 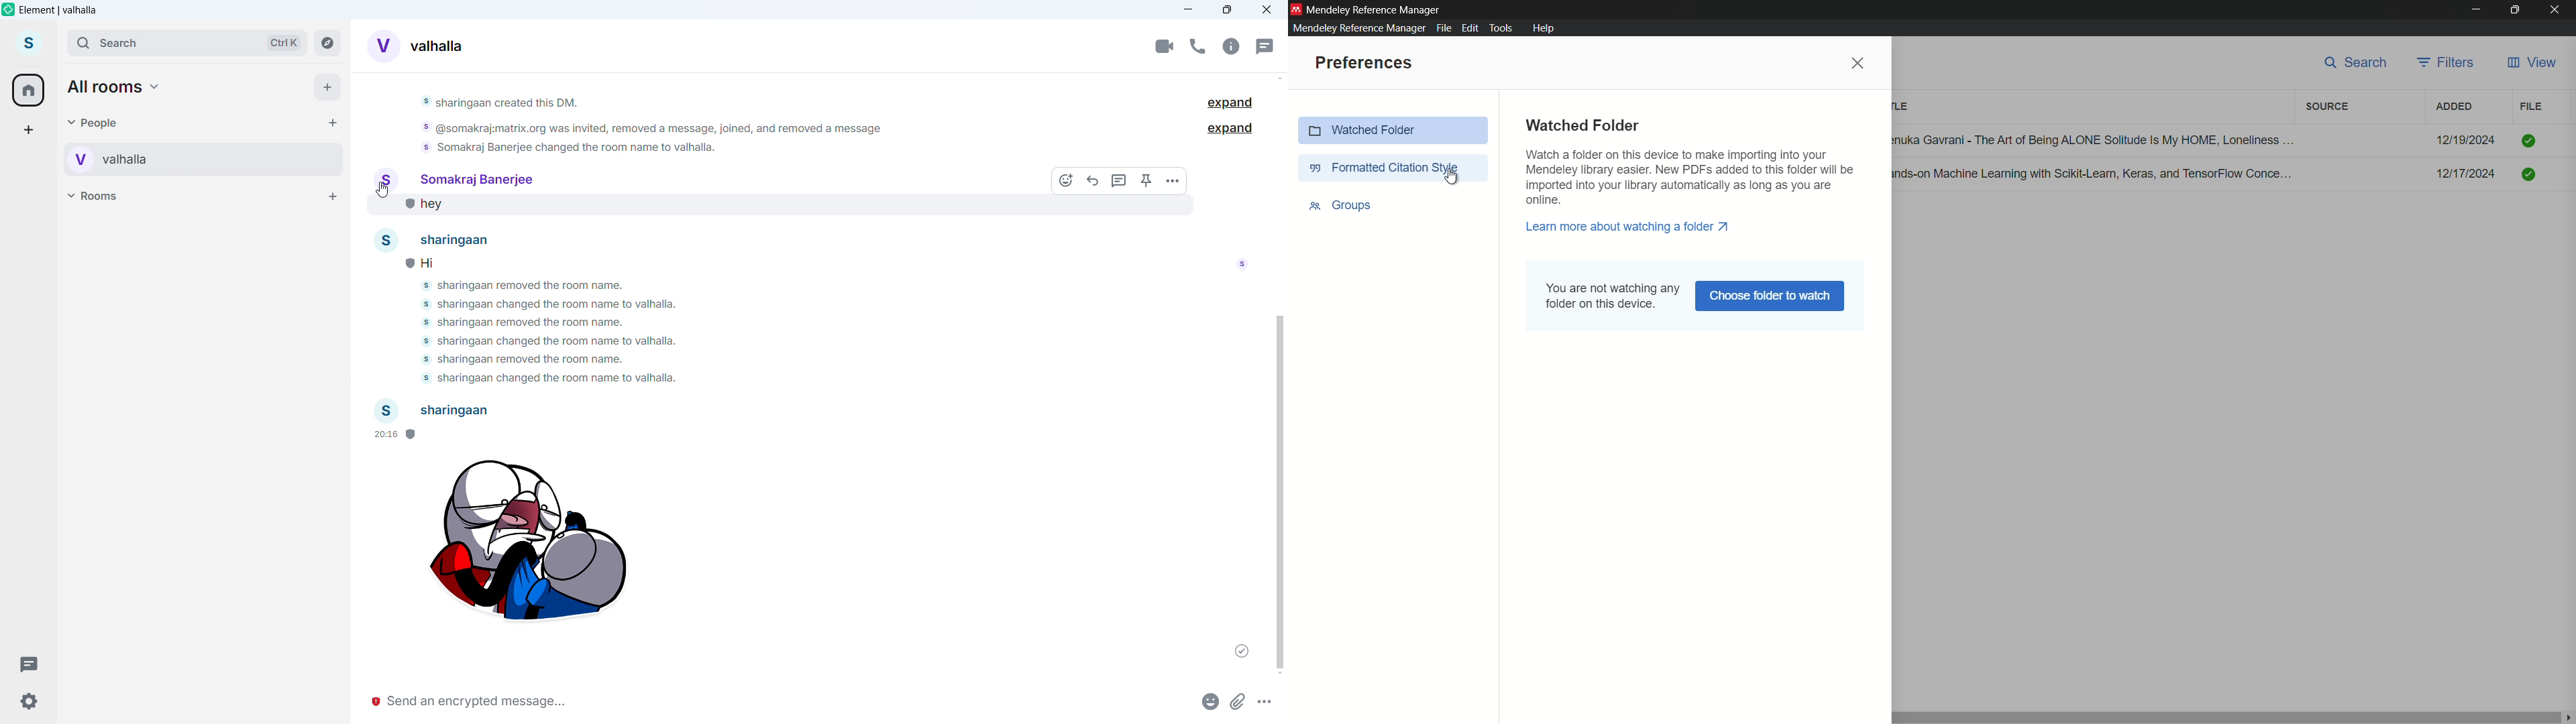 What do you see at coordinates (28, 130) in the screenshot?
I see `add a space` at bounding box center [28, 130].